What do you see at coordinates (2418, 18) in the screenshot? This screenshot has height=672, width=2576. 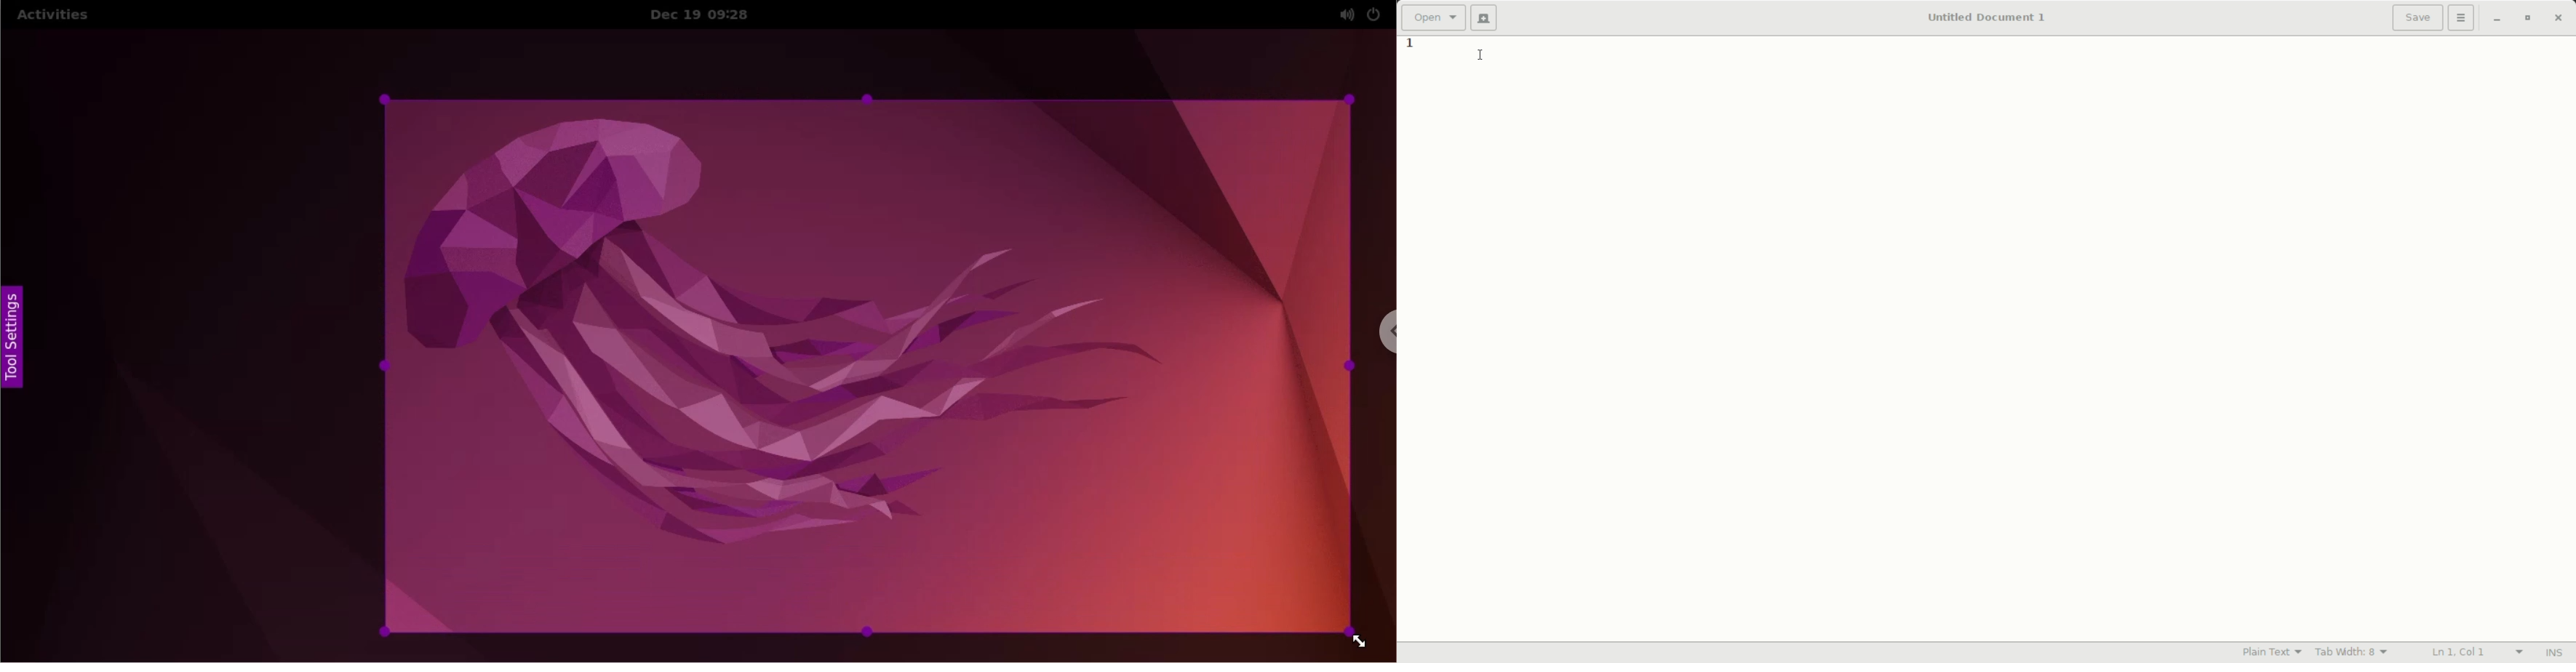 I see `save file` at bounding box center [2418, 18].